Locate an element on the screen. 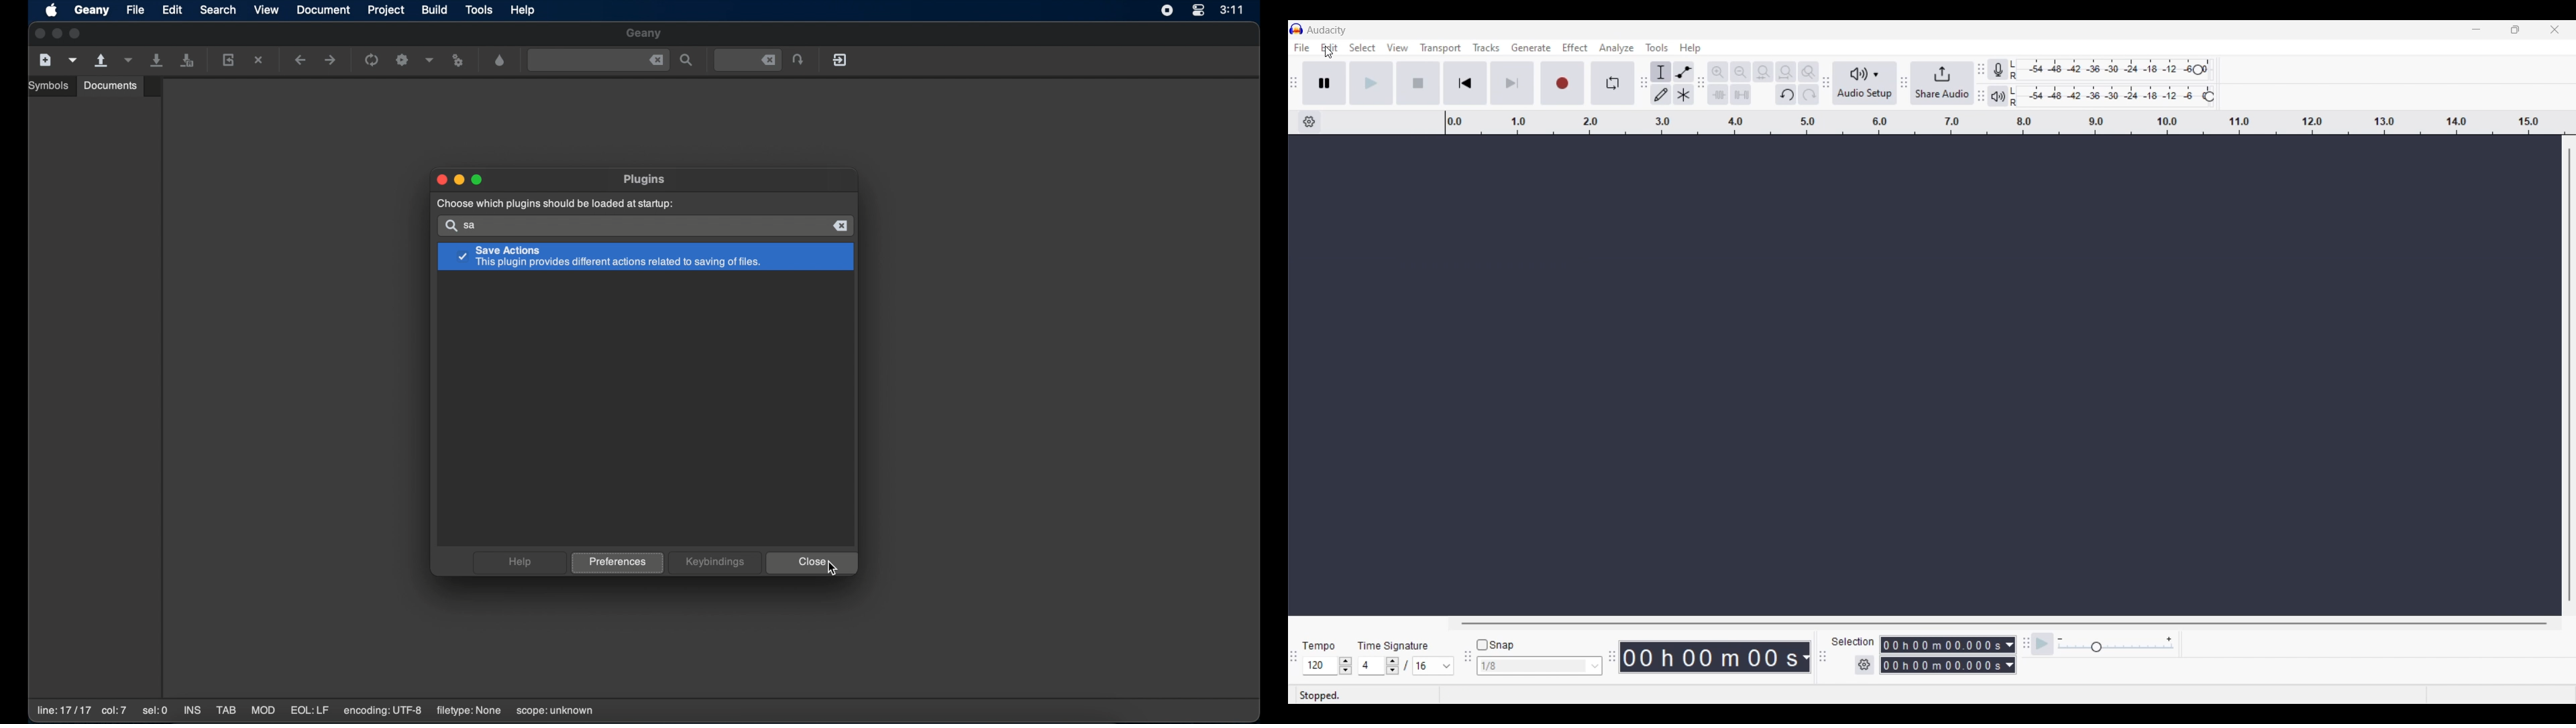  Decrease playback speed to minimum is located at coordinates (2060, 640).